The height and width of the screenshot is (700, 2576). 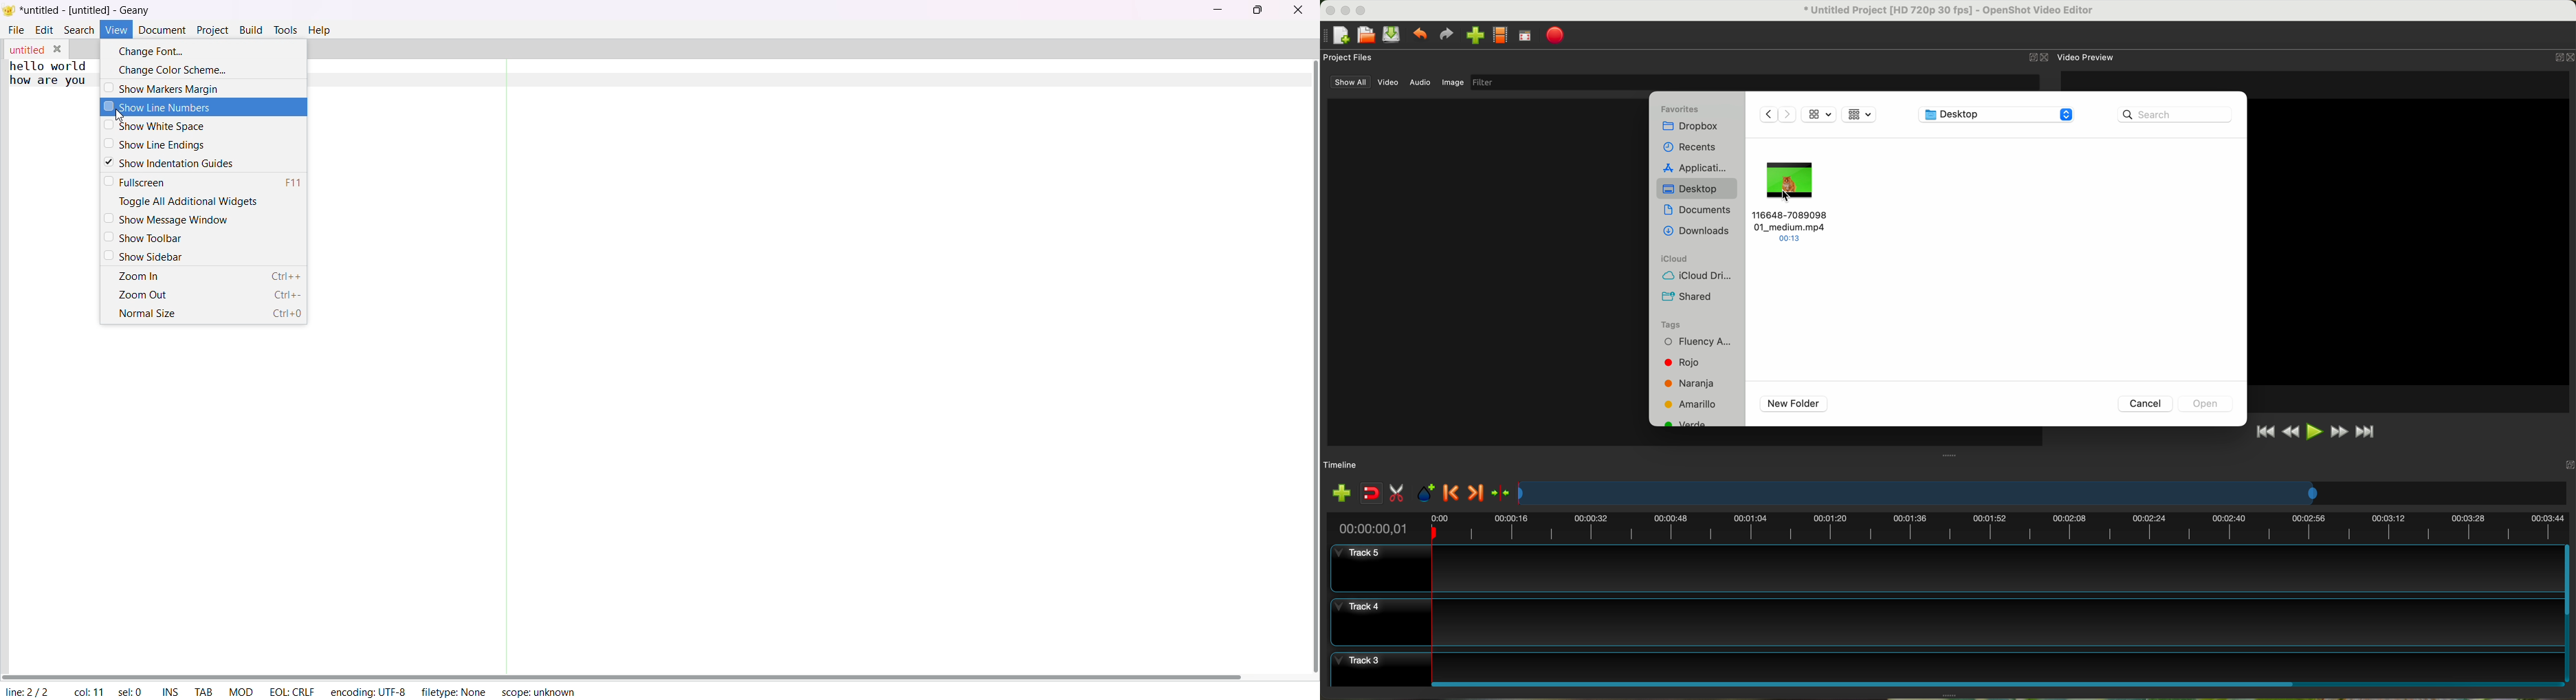 I want to click on timeline, so click(x=1947, y=526).